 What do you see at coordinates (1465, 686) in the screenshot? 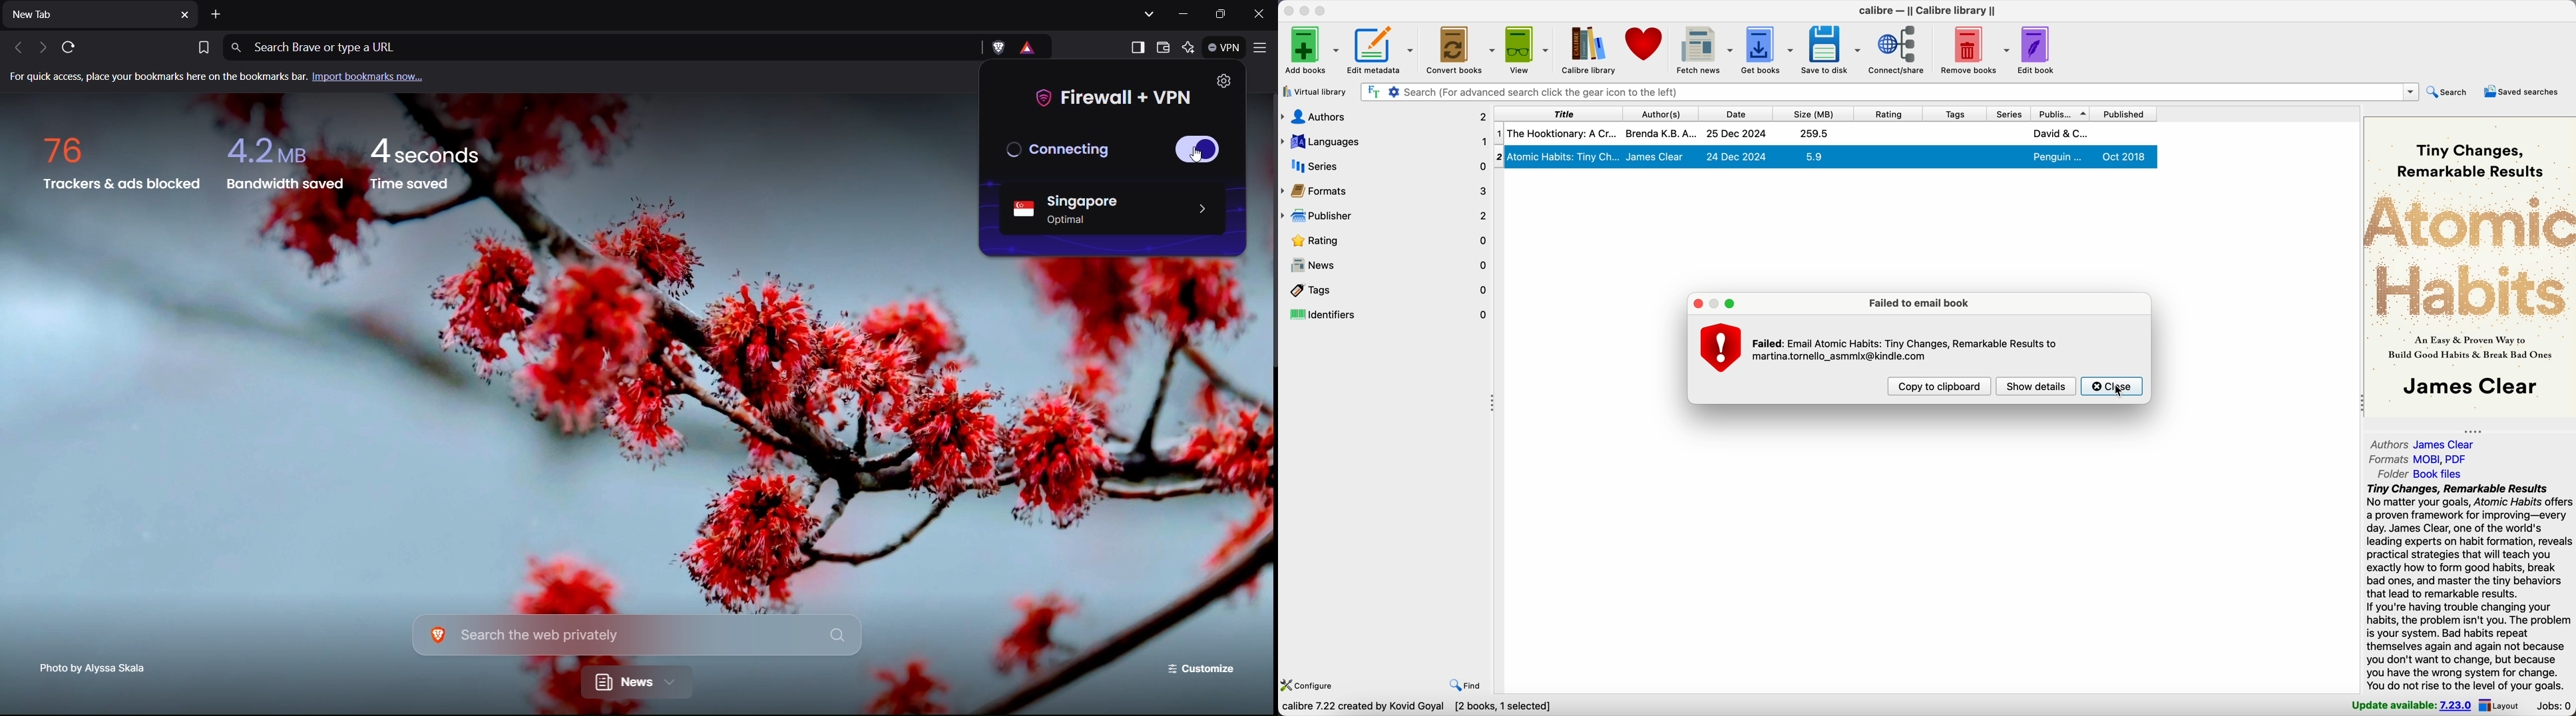
I see `find` at bounding box center [1465, 686].